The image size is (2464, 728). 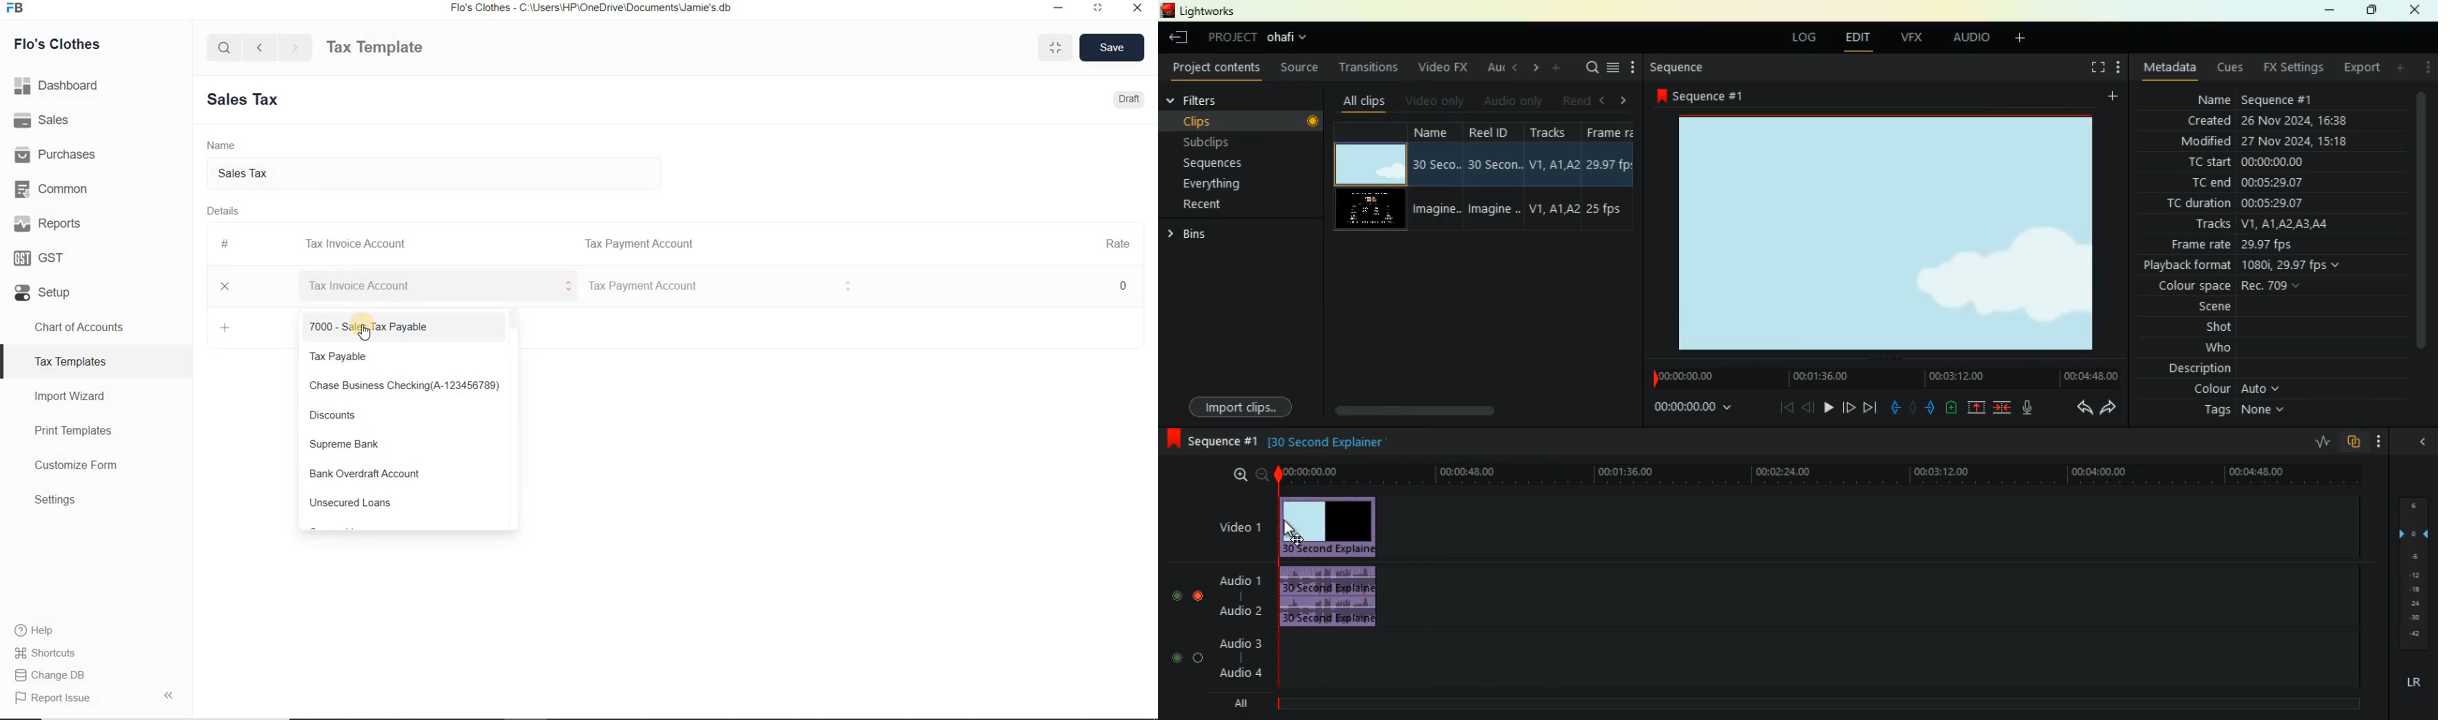 What do you see at coordinates (2352, 442) in the screenshot?
I see `overlap` at bounding box center [2352, 442].